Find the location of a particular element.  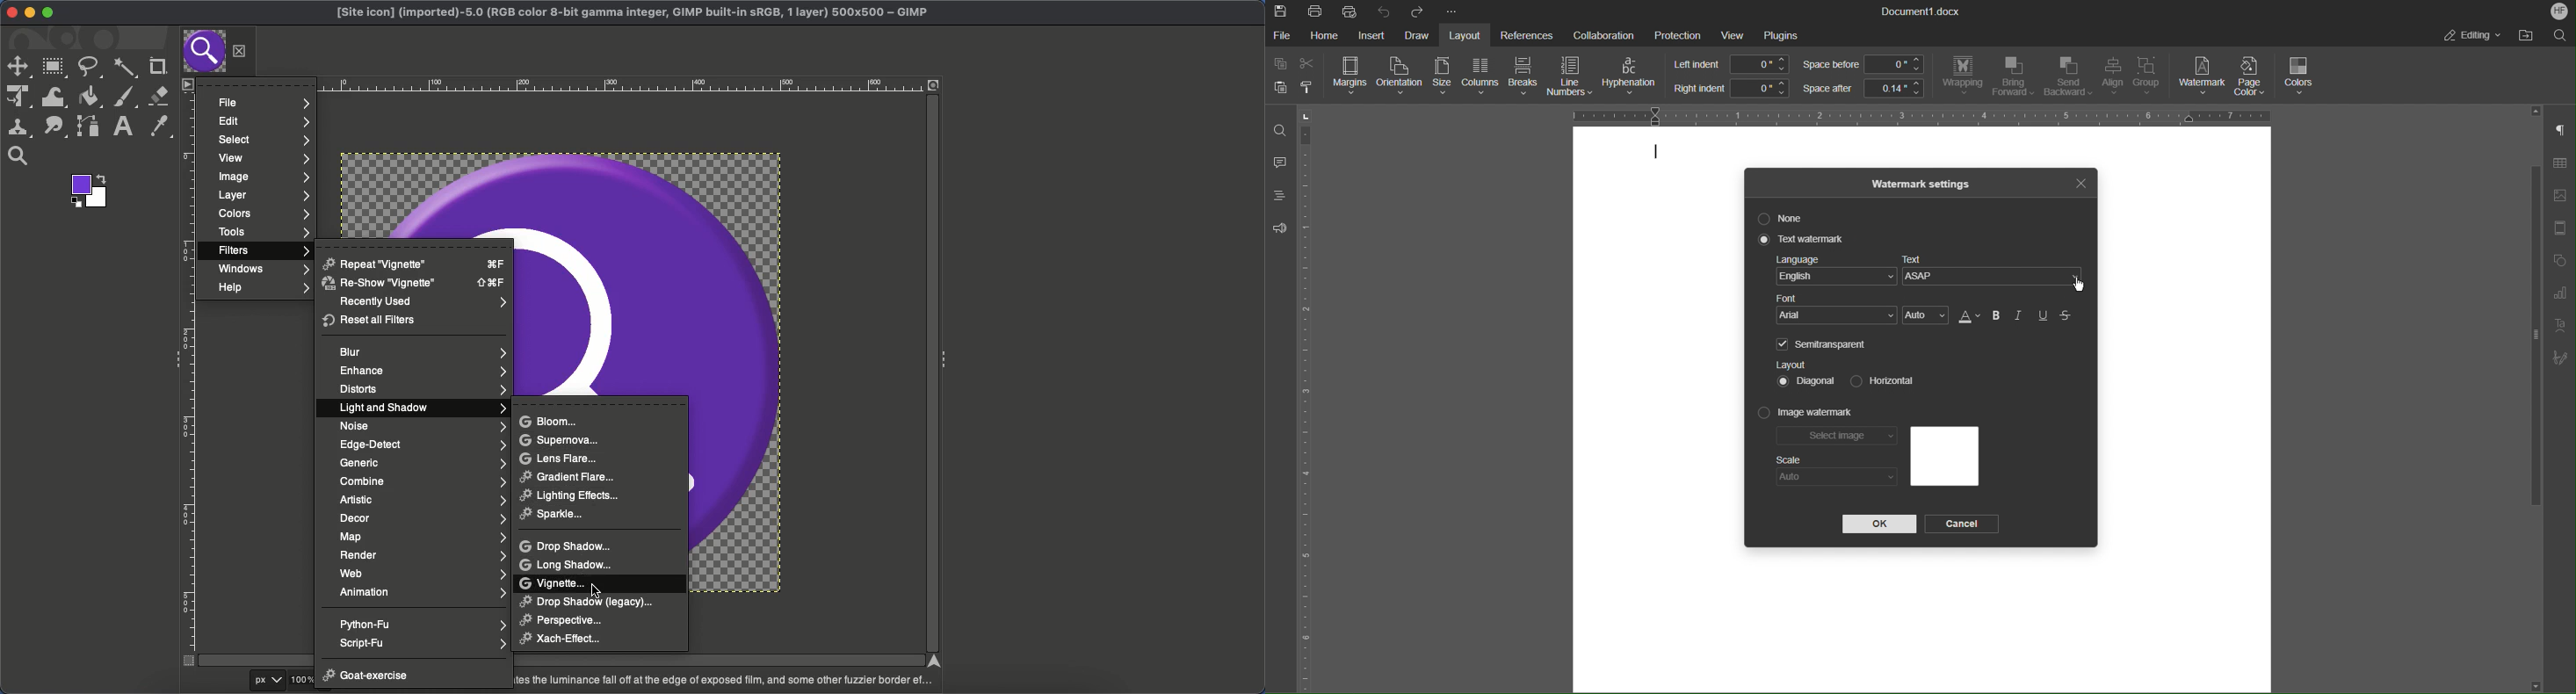

Plugins is located at coordinates (1781, 36).